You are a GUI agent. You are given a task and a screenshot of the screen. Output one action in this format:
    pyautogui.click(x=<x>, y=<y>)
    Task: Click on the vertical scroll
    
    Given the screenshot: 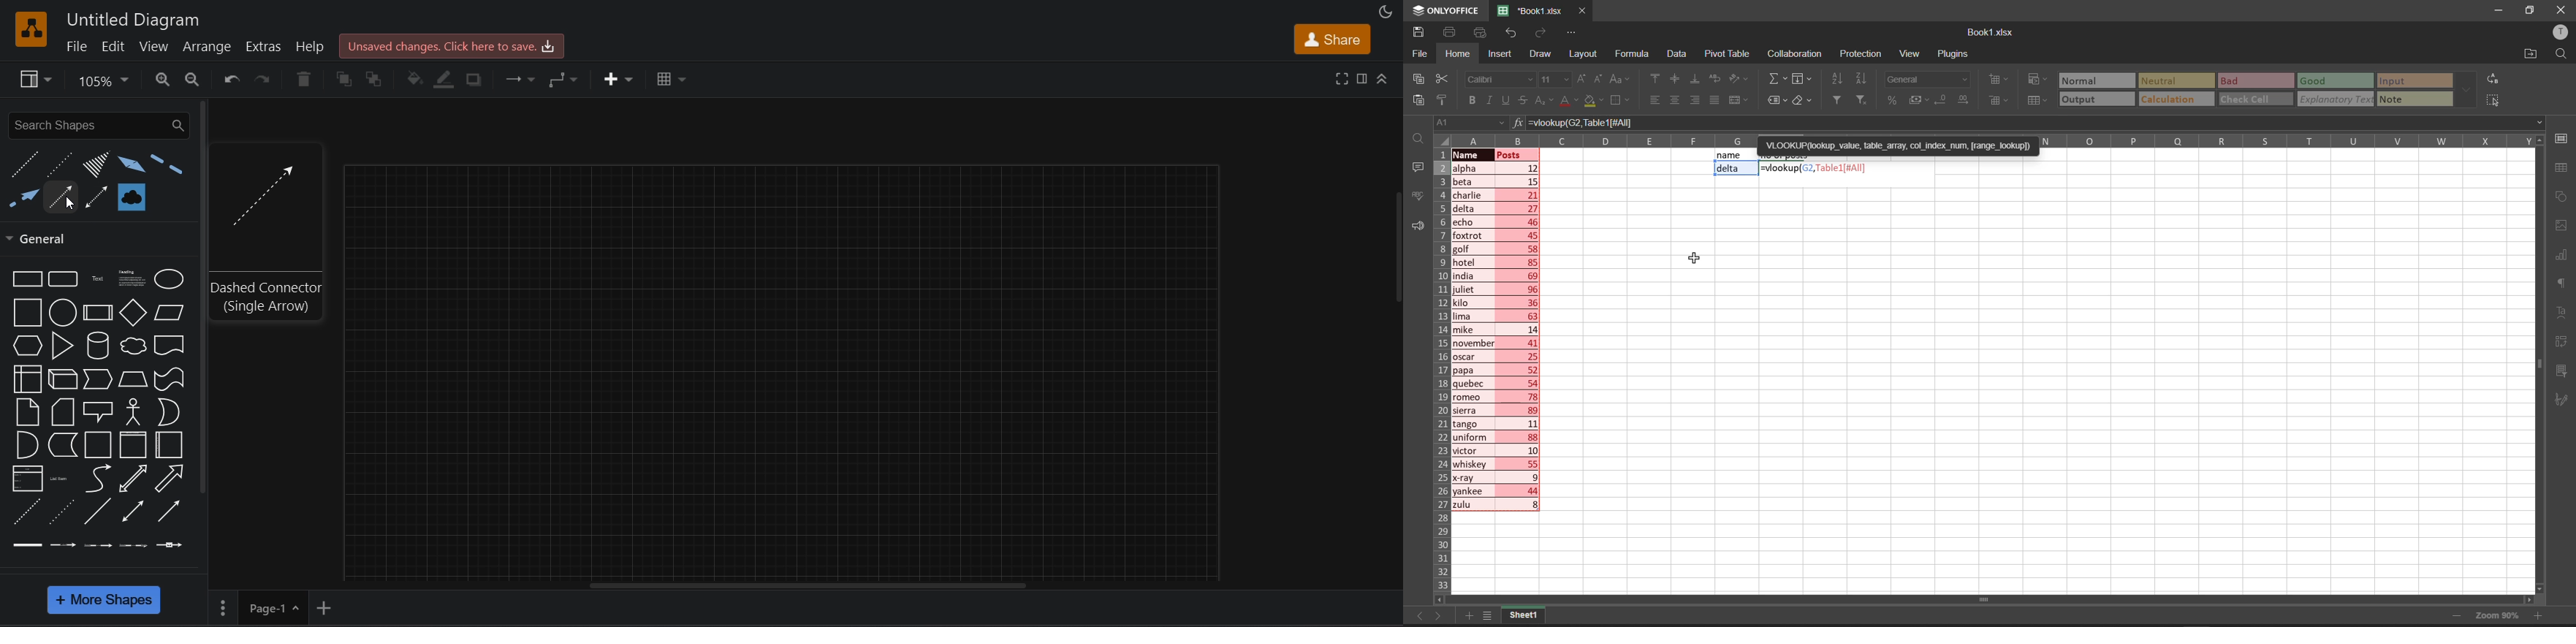 What is the action you would take?
    pyautogui.click(x=1396, y=250)
    